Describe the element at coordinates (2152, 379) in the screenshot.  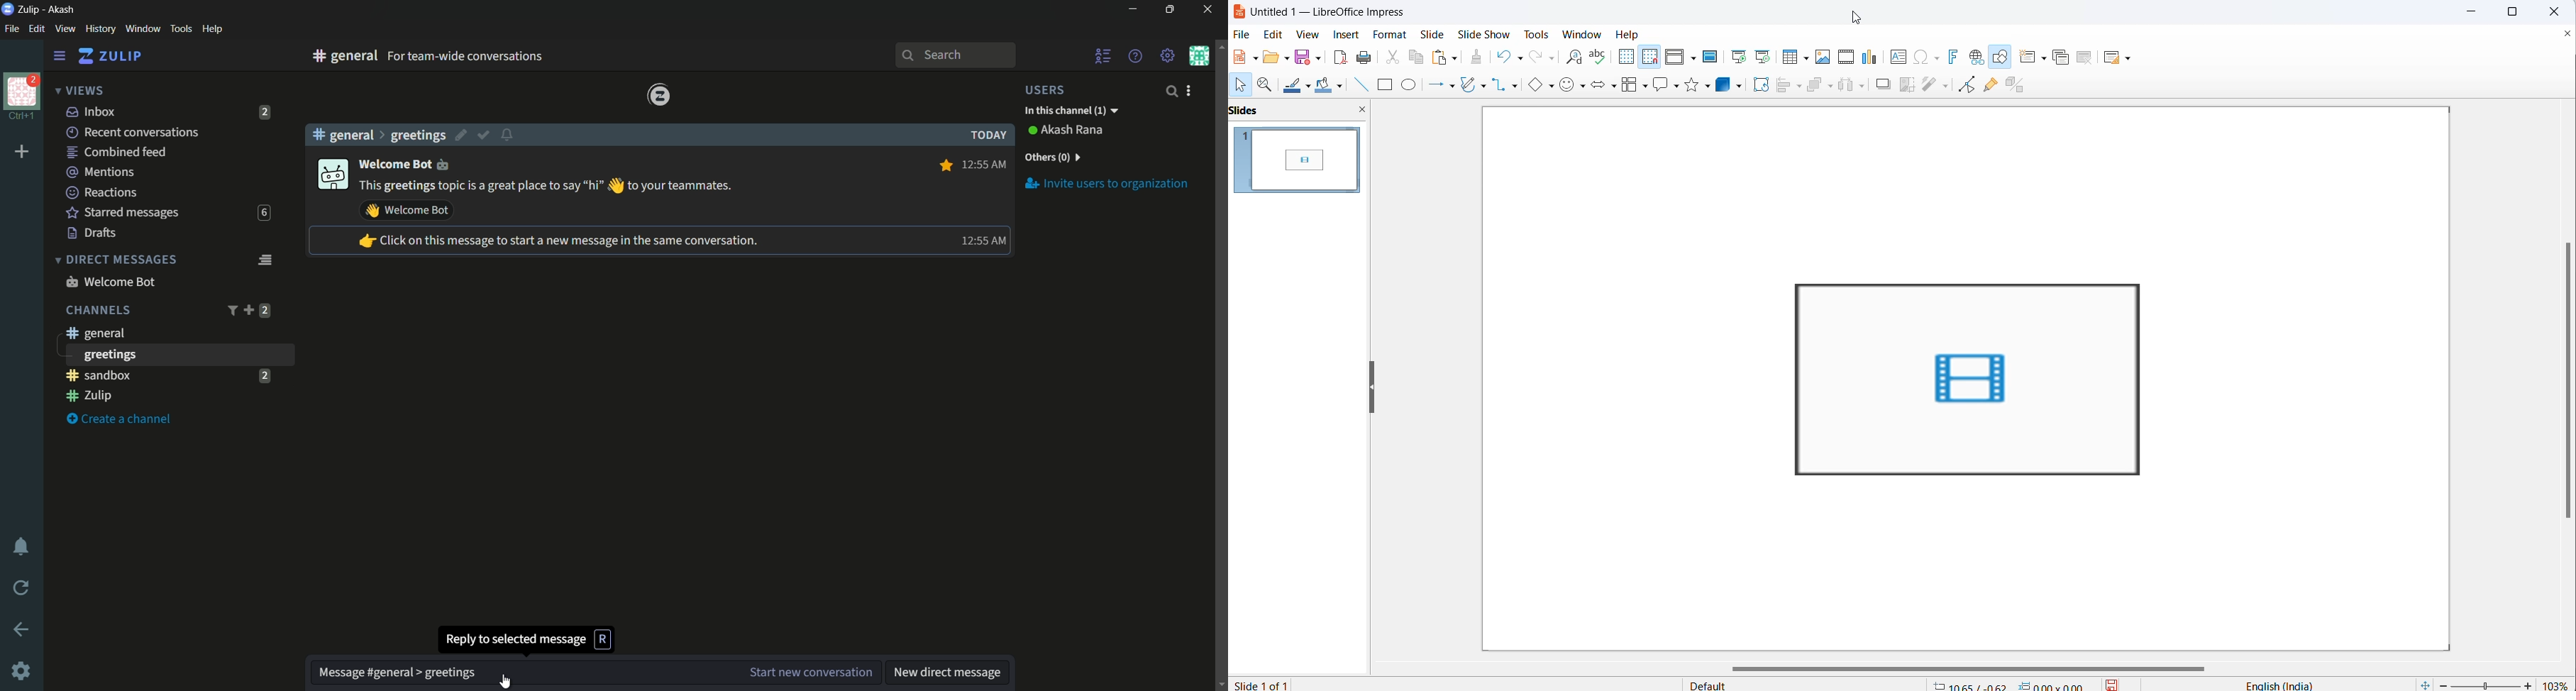
I see `selection markup` at that location.